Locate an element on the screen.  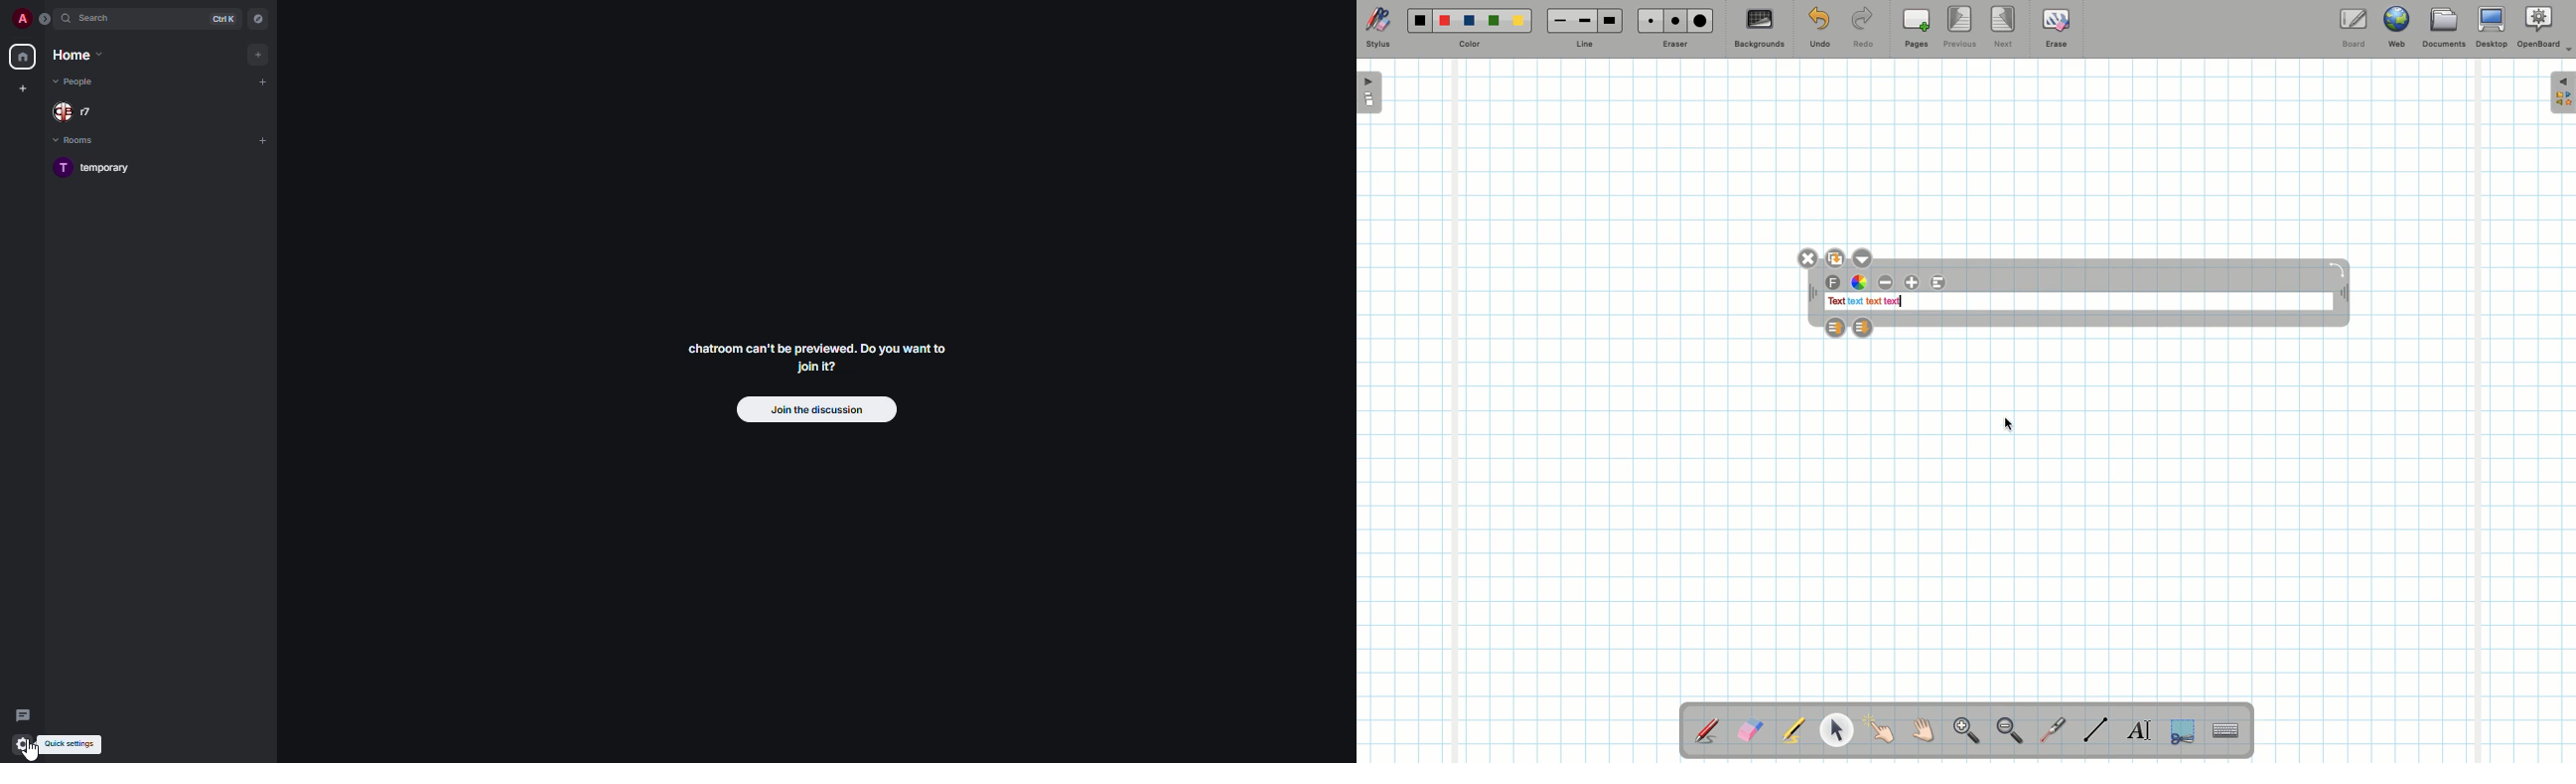
add is located at coordinates (260, 55).